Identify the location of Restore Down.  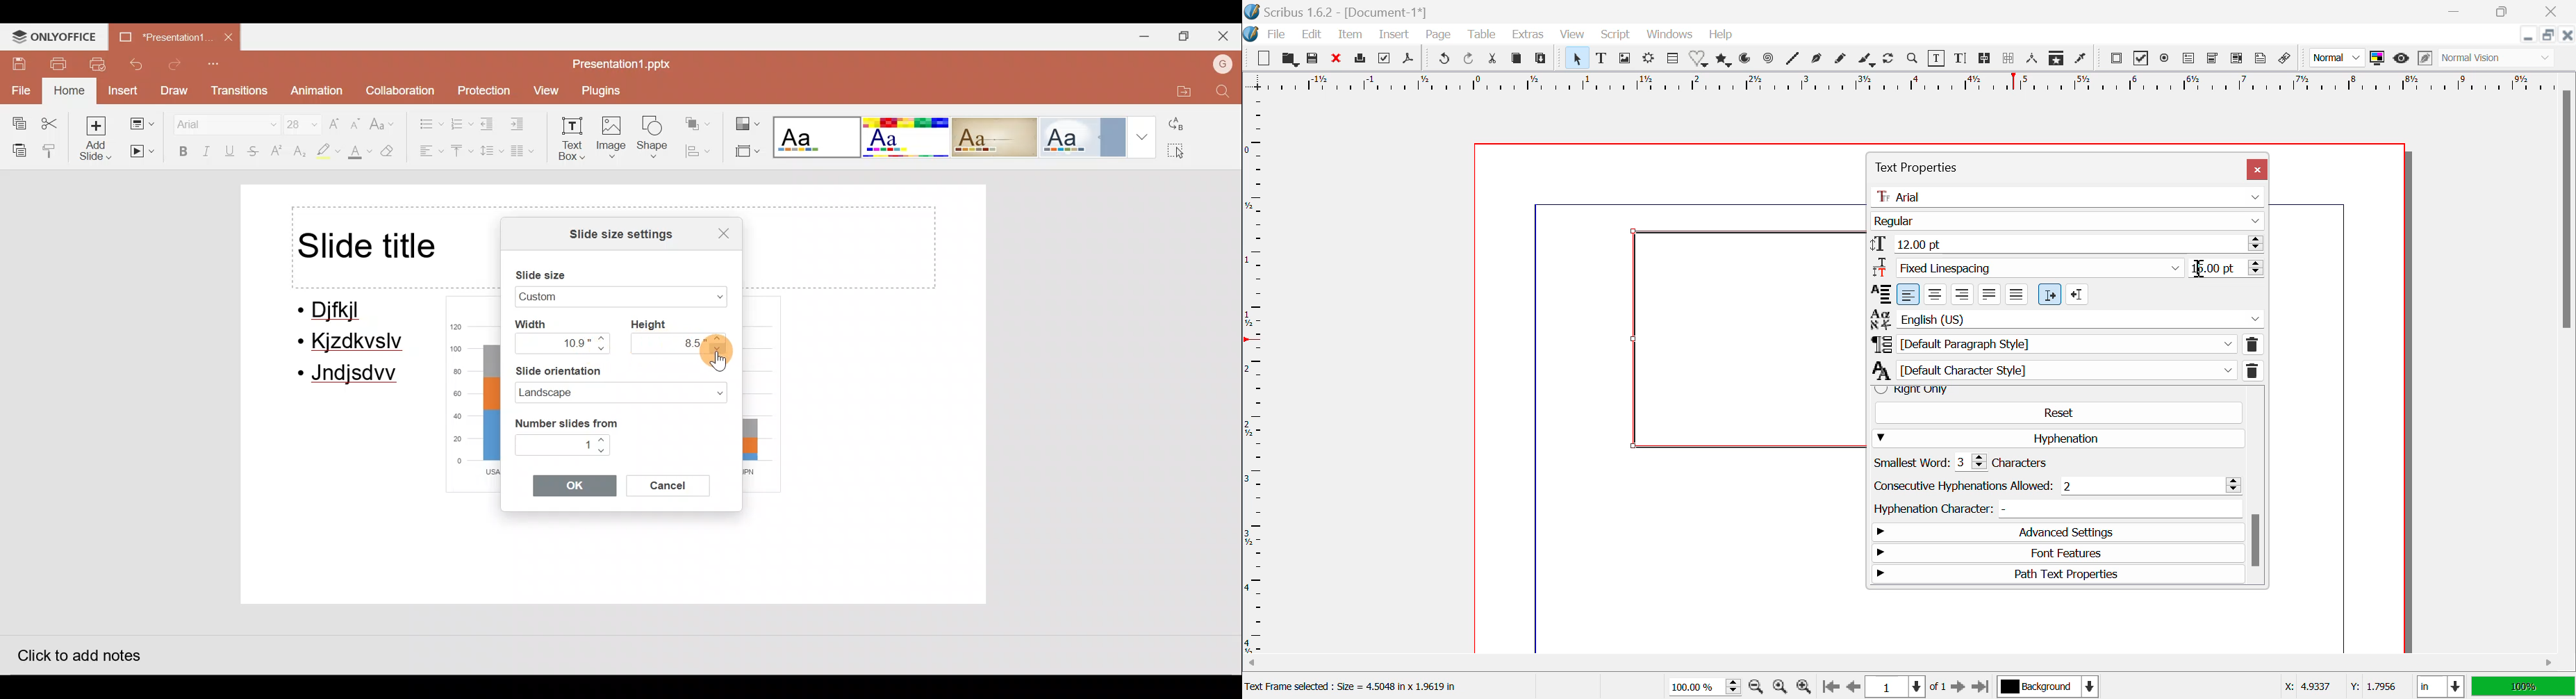
(2530, 35).